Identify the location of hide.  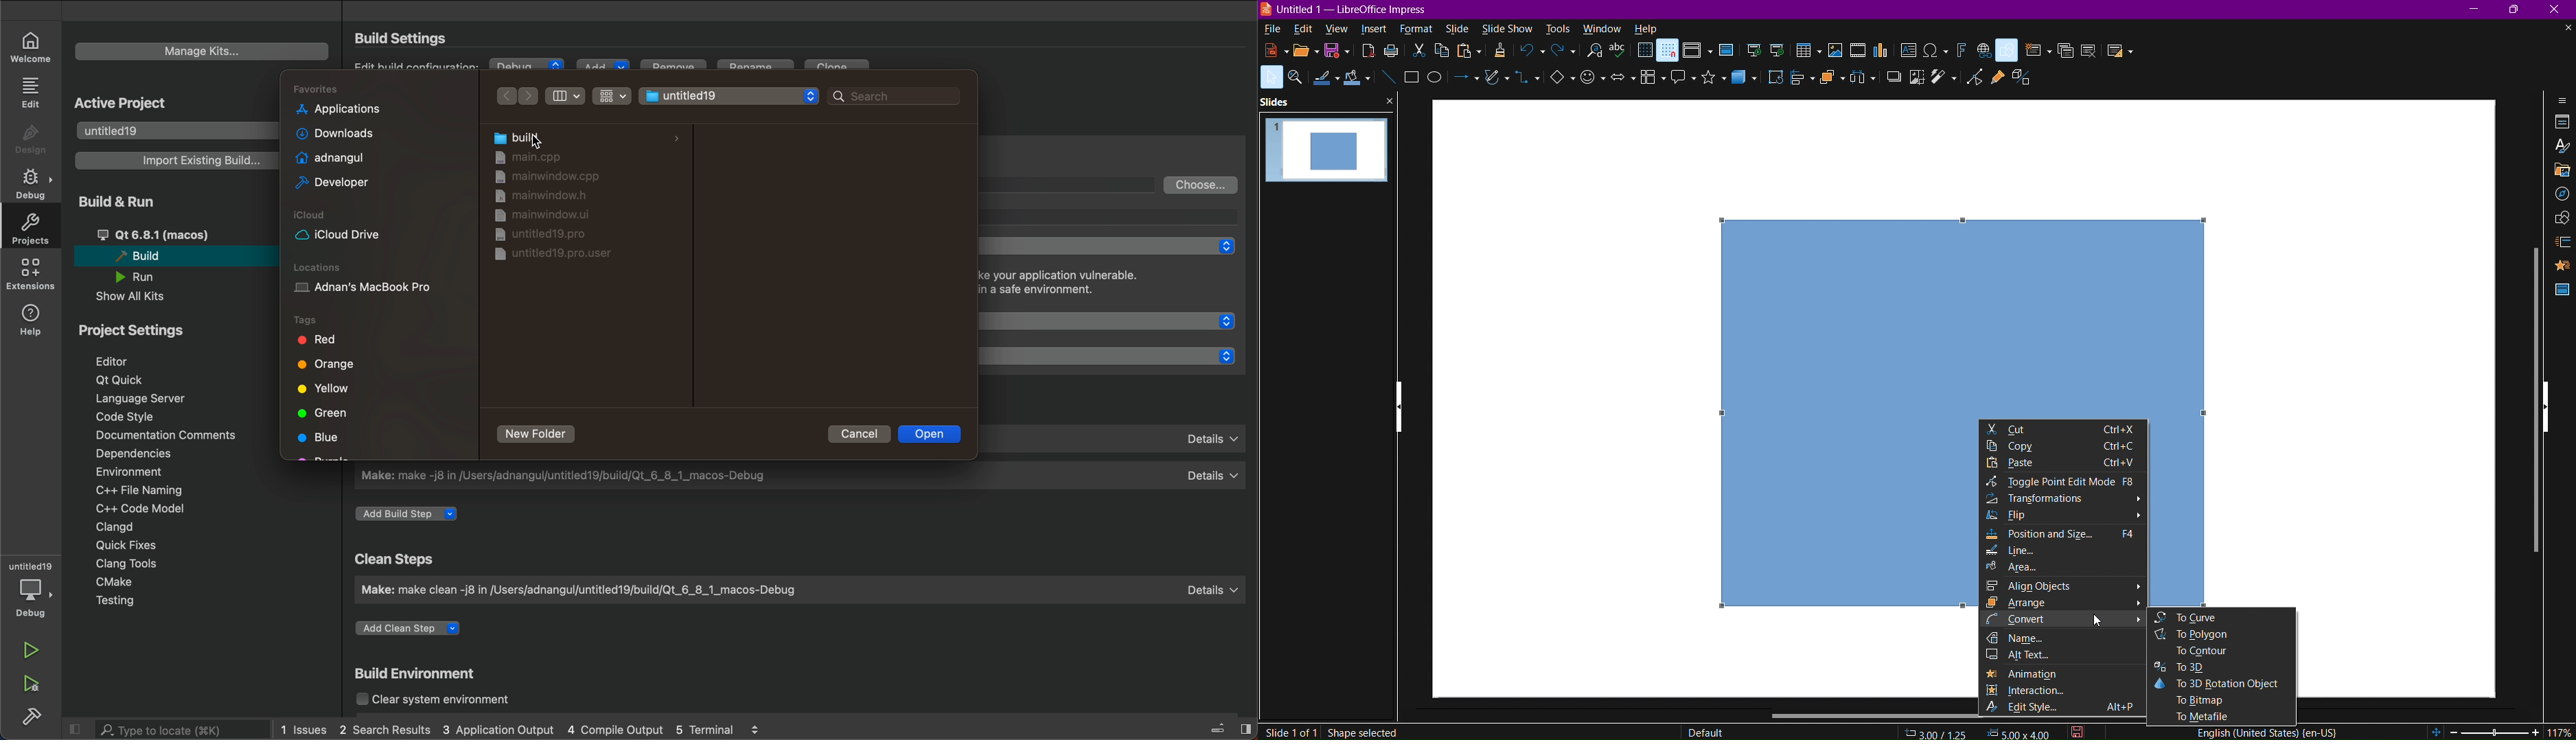
(2546, 408).